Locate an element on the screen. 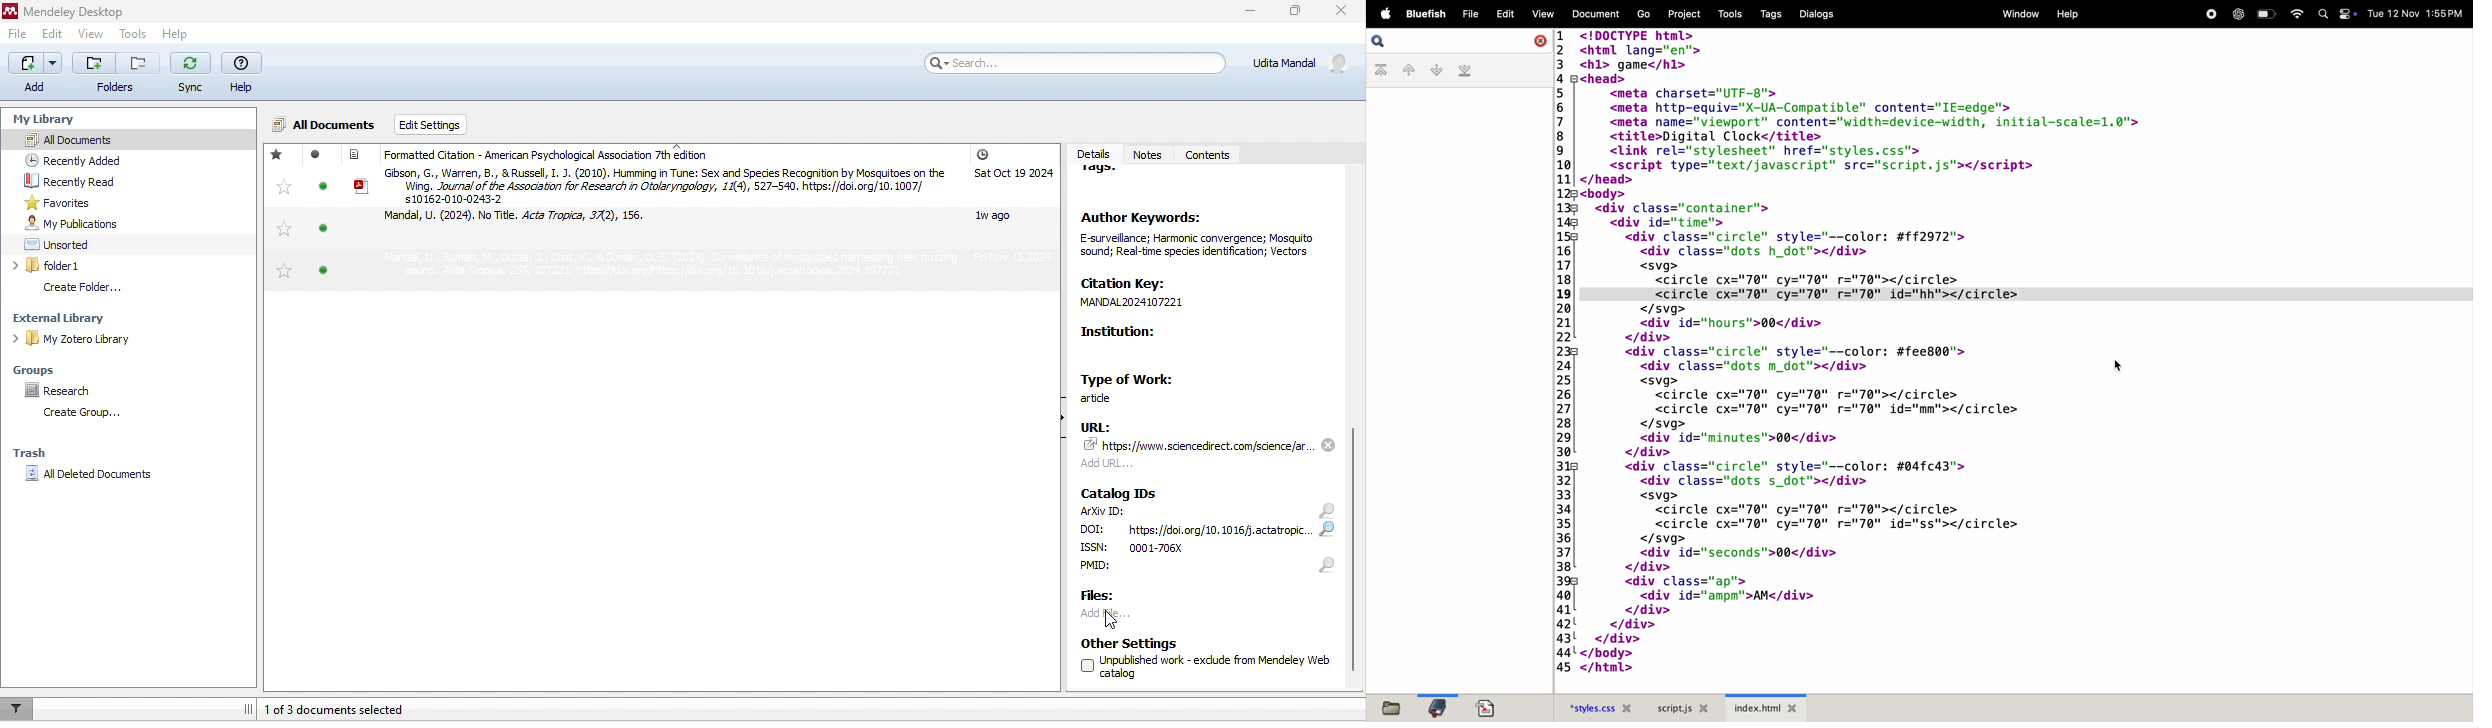 This screenshot has width=2492, height=728. sync is located at coordinates (191, 75).